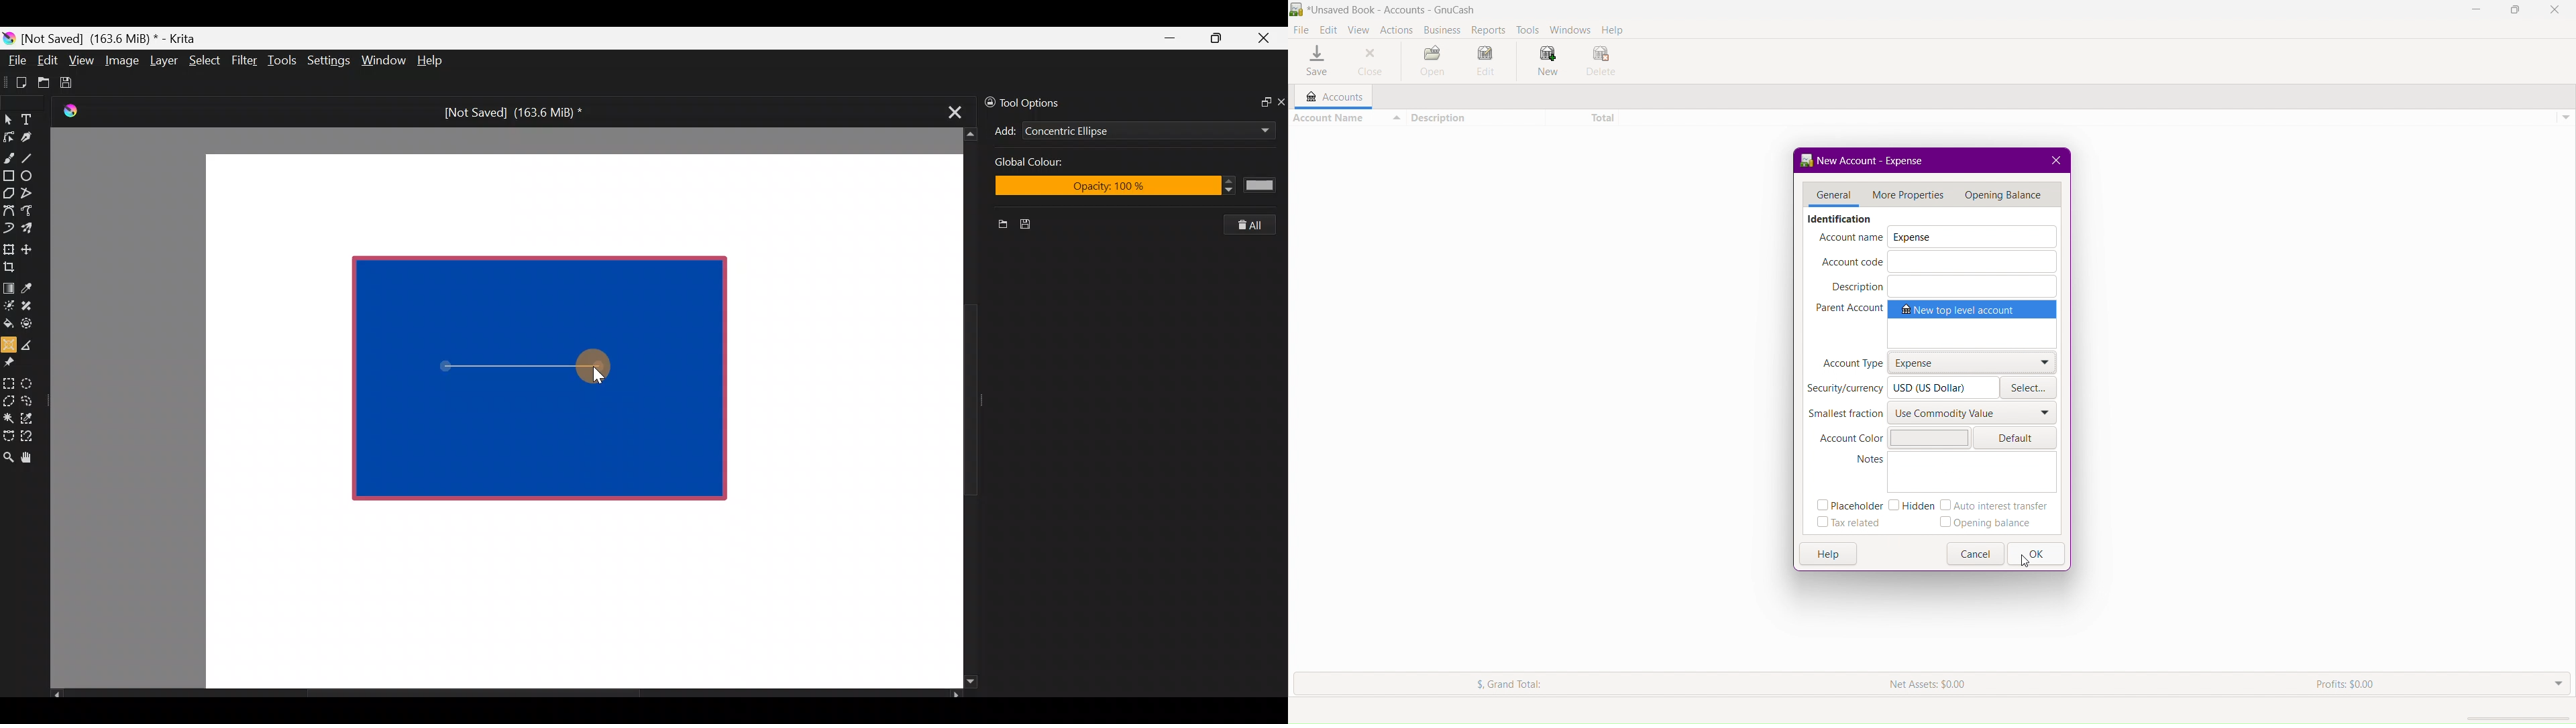 The width and height of the screenshot is (2576, 728). What do you see at coordinates (1330, 97) in the screenshot?
I see `Accounts` at bounding box center [1330, 97].